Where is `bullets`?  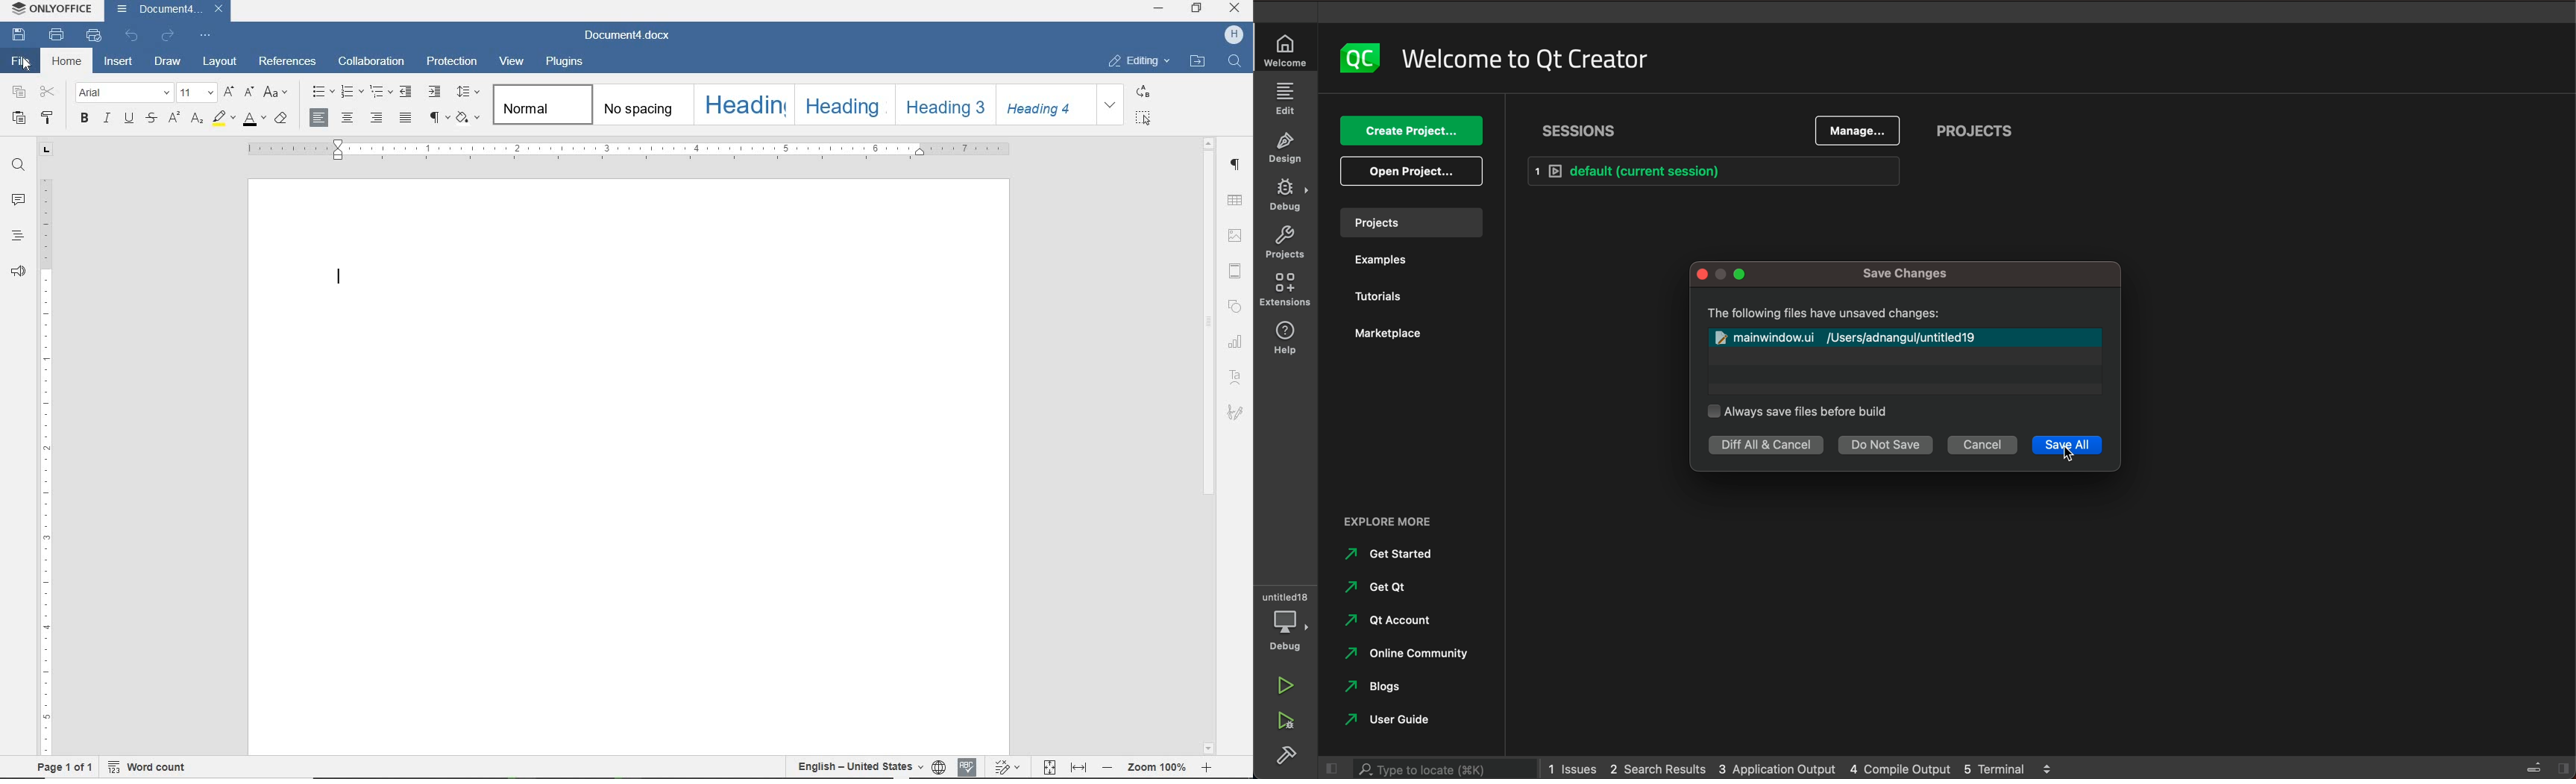 bullets is located at coordinates (321, 91).